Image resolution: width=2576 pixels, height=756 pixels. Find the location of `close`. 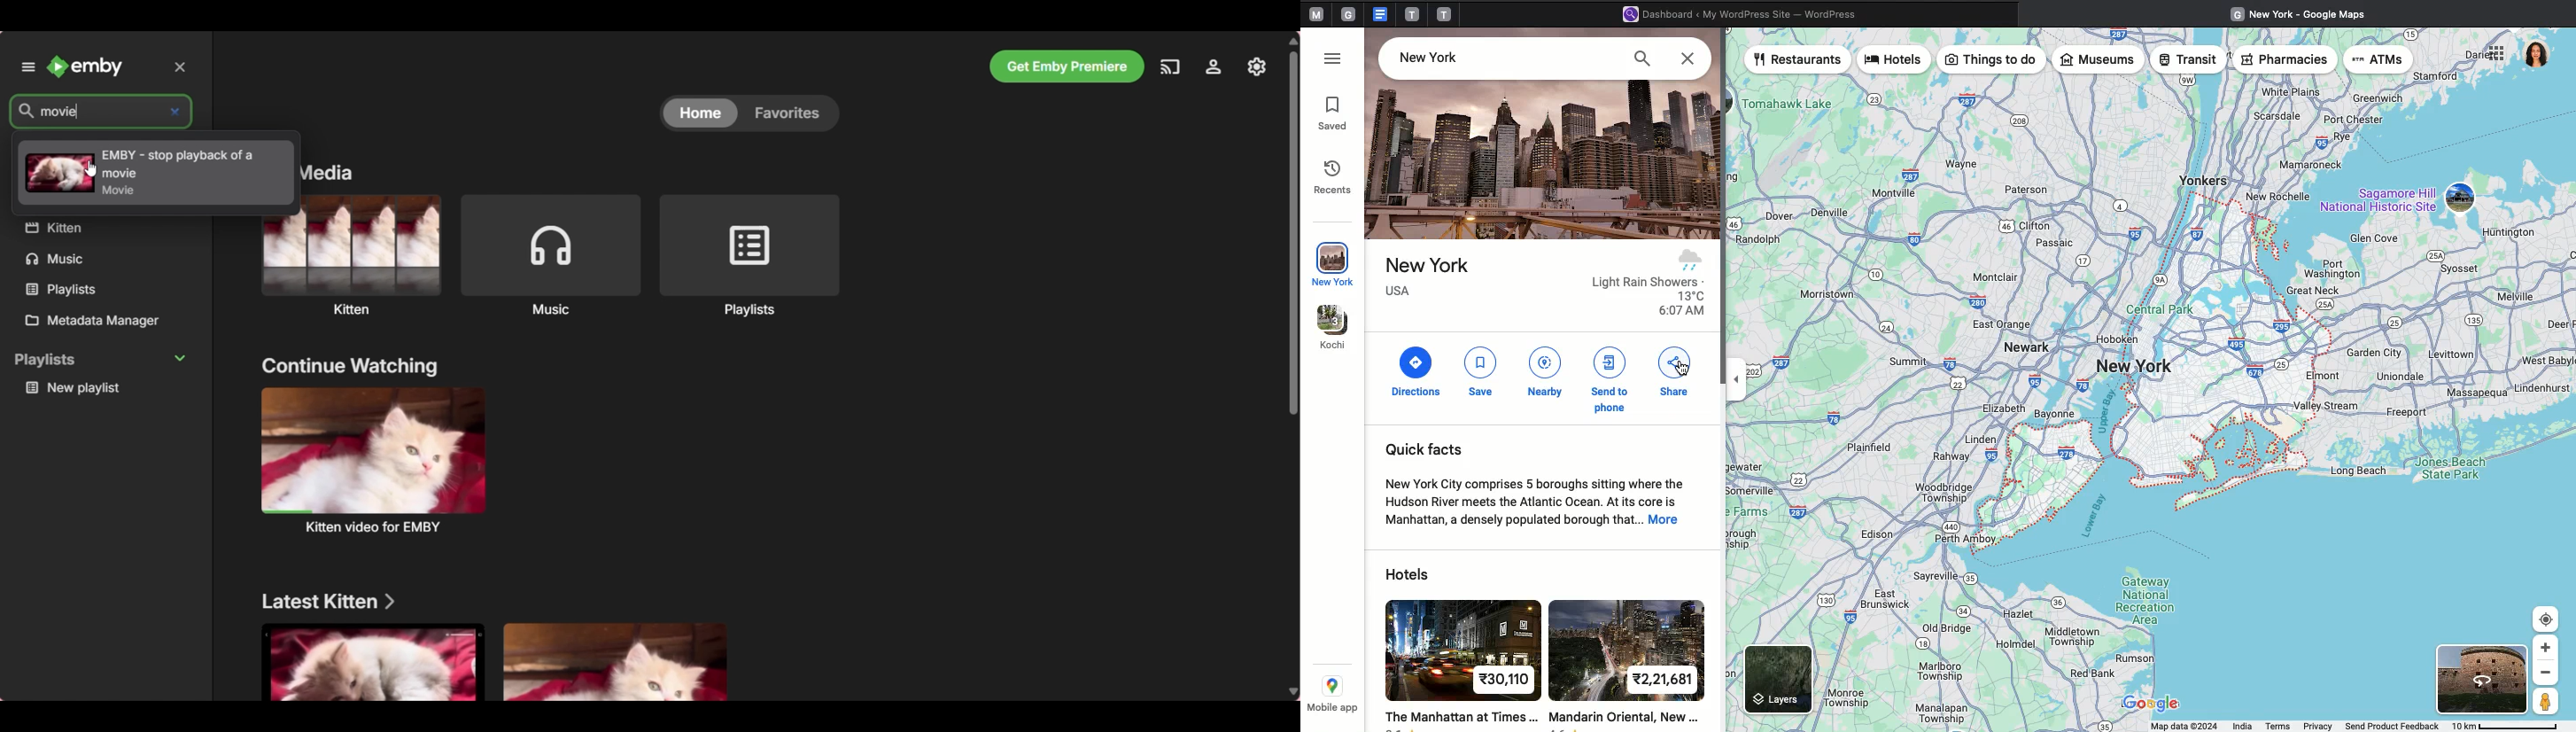

close is located at coordinates (177, 113).